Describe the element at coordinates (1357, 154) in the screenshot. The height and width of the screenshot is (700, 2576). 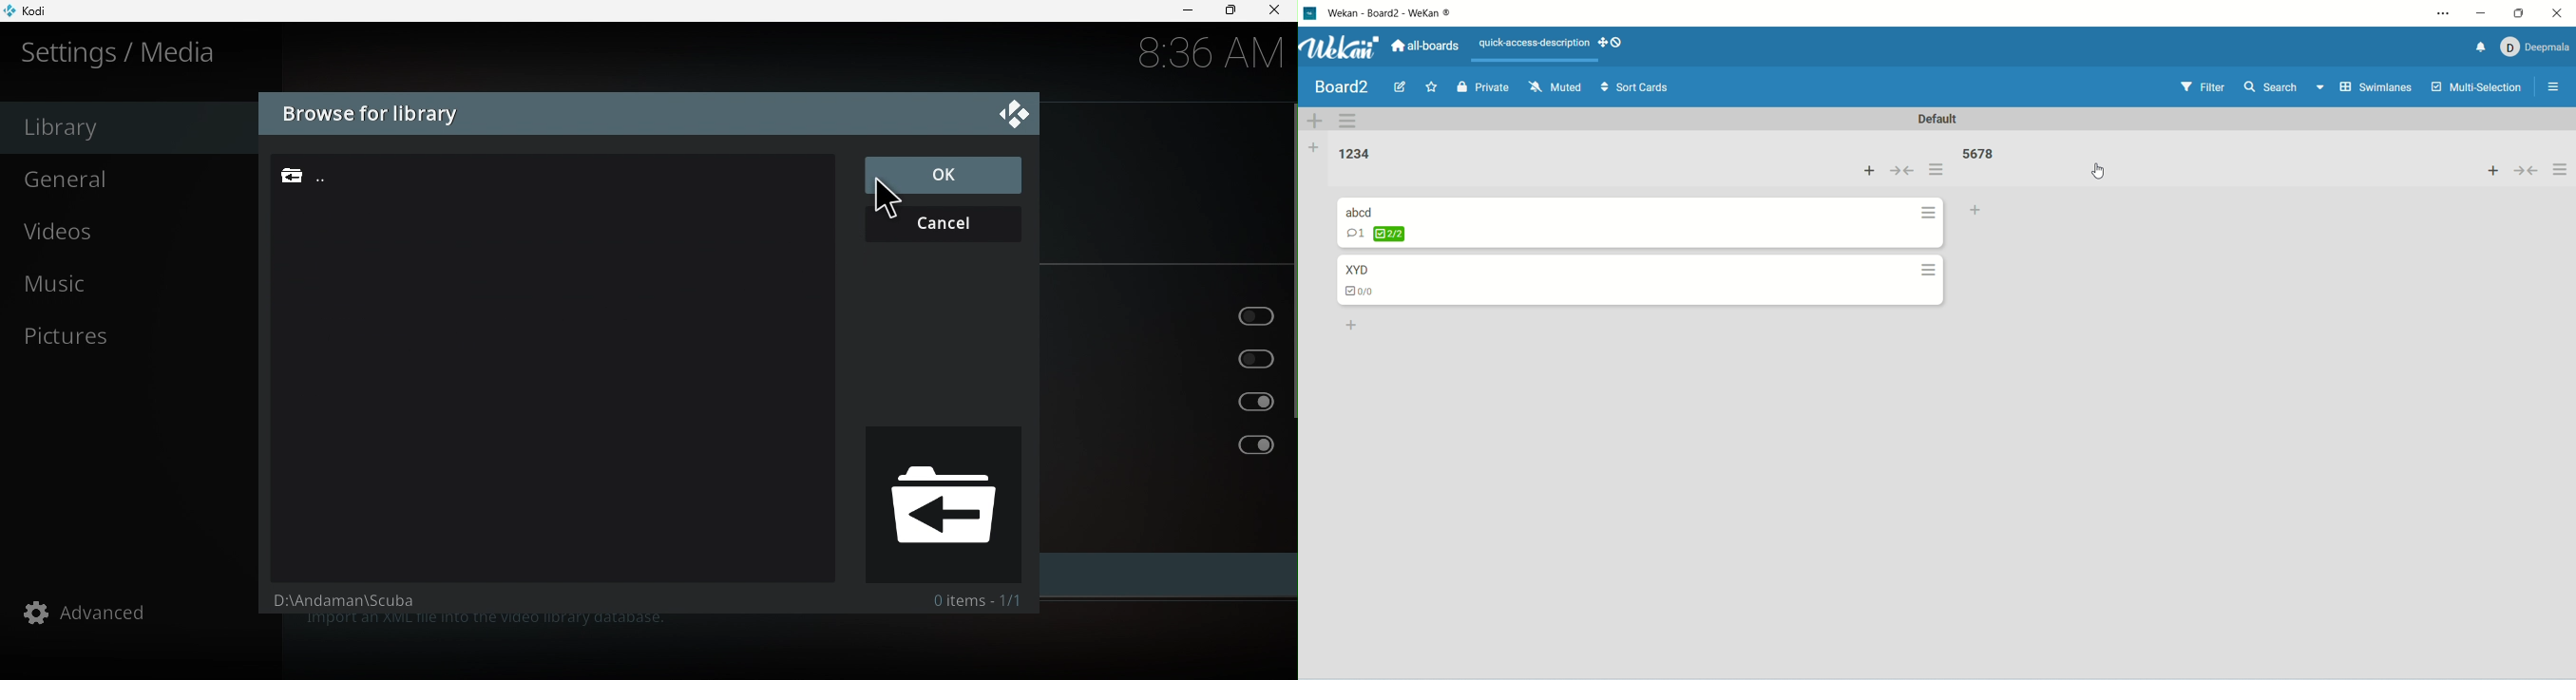
I see `list title` at that location.